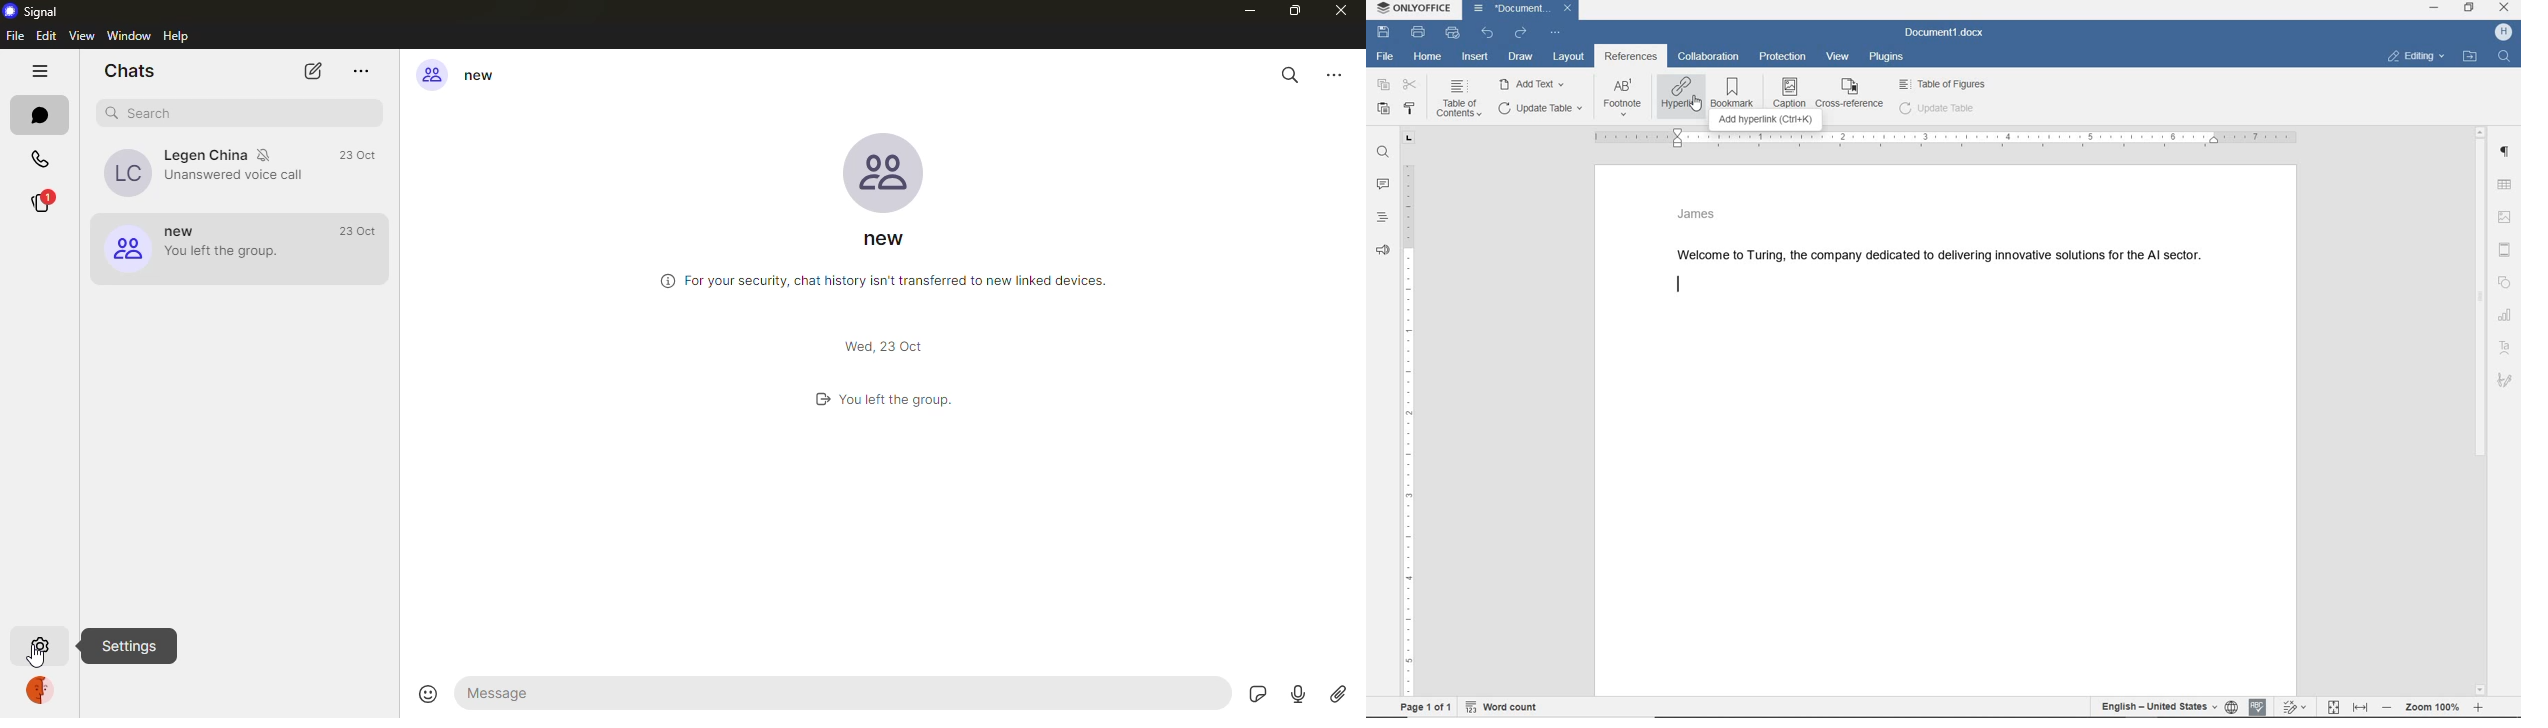 The width and height of the screenshot is (2548, 728). Describe the element at coordinates (1407, 414) in the screenshot. I see `ruler` at that location.